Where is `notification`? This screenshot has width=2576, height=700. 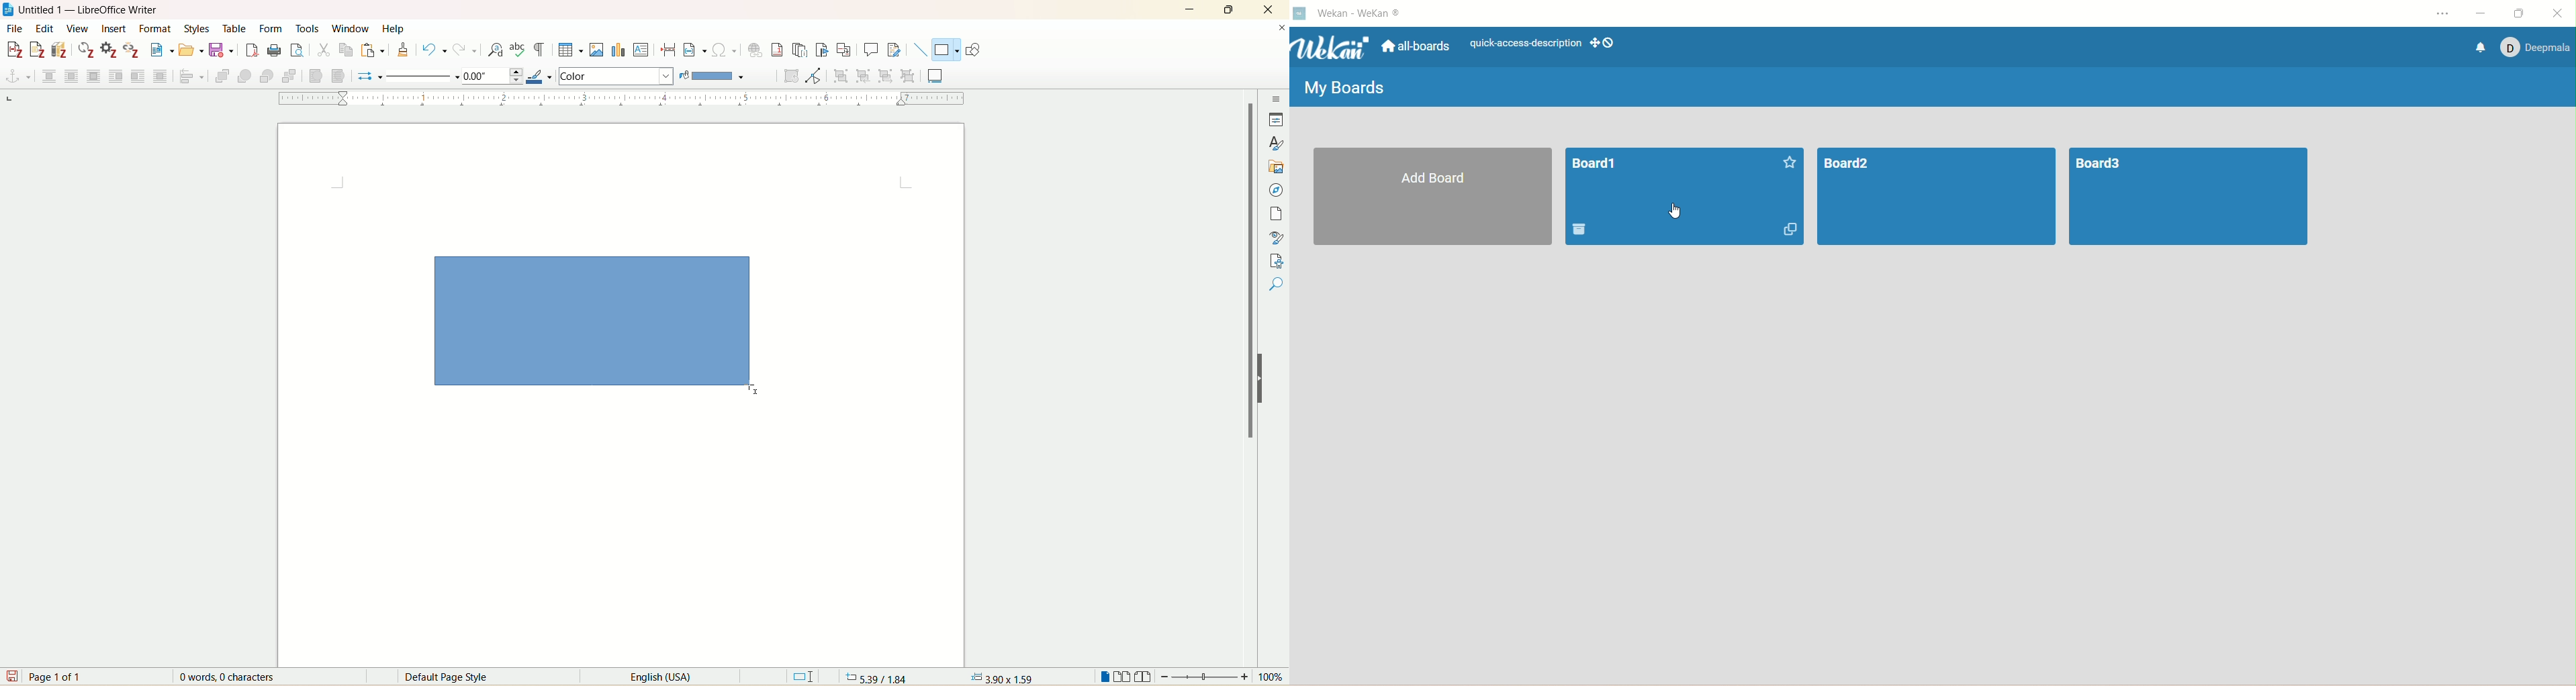 notification is located at coordinates (2479, 47).